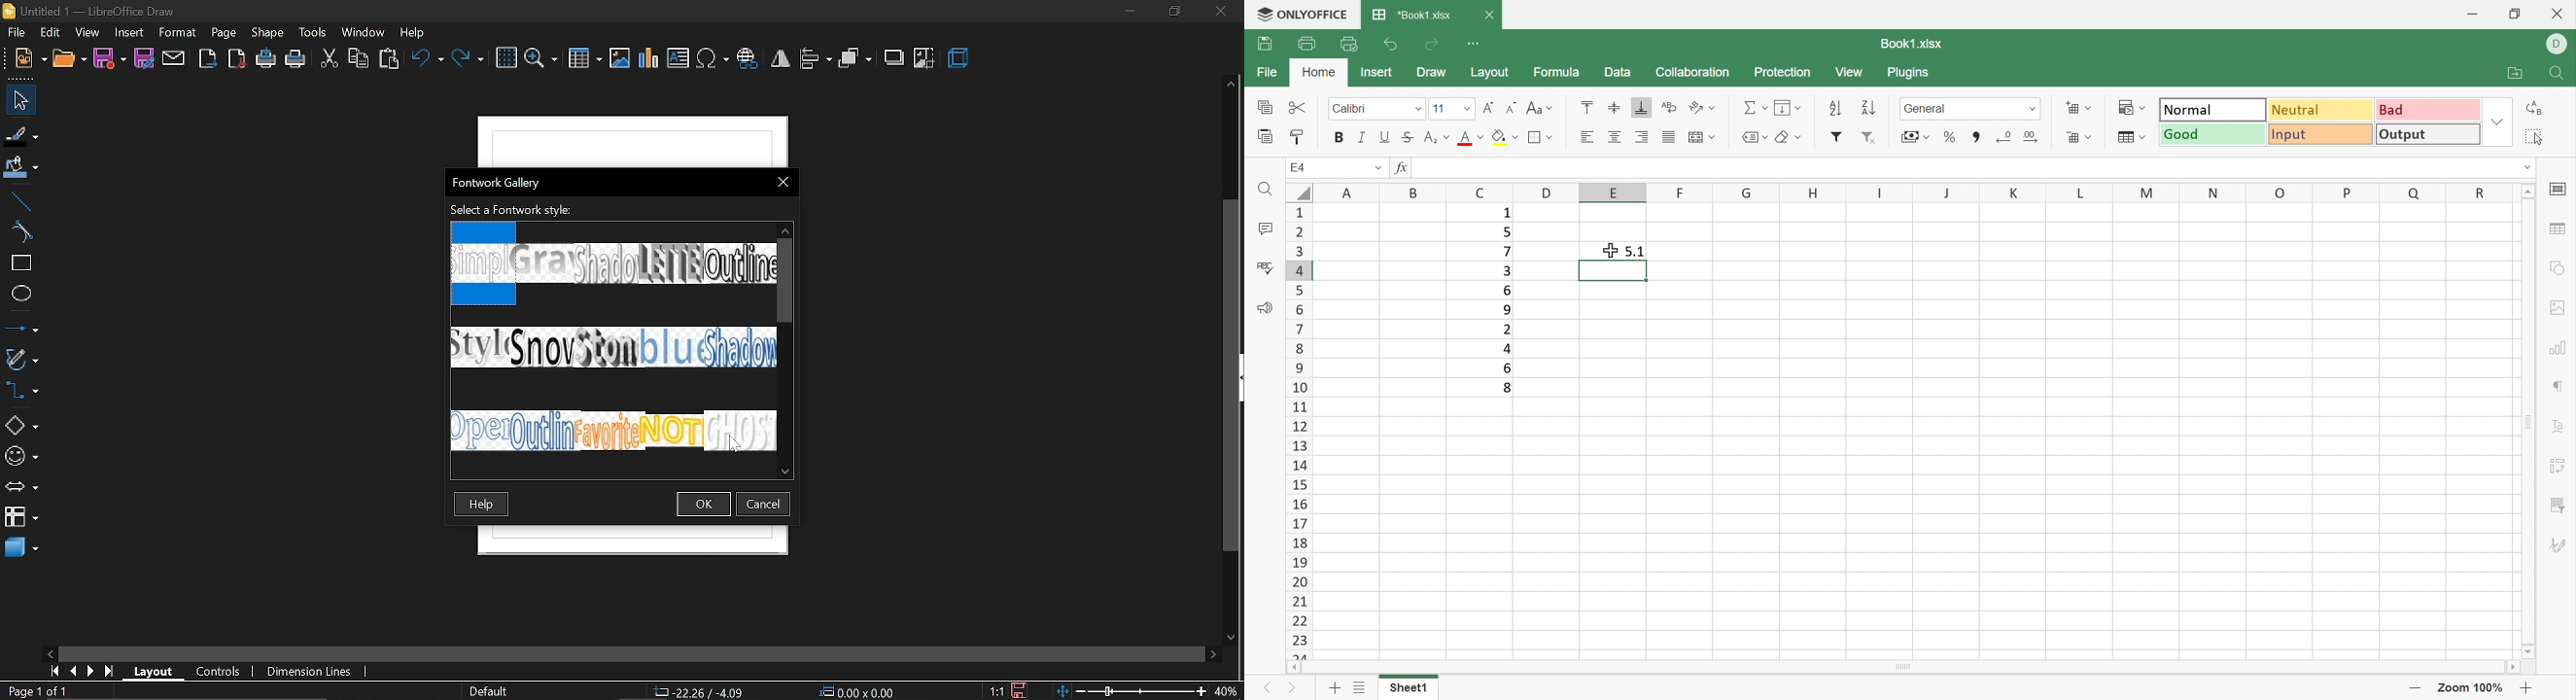  What do you see at coordinates (427, 60) in the screenshot?
I see `undo` at bounding box center [427, 60].